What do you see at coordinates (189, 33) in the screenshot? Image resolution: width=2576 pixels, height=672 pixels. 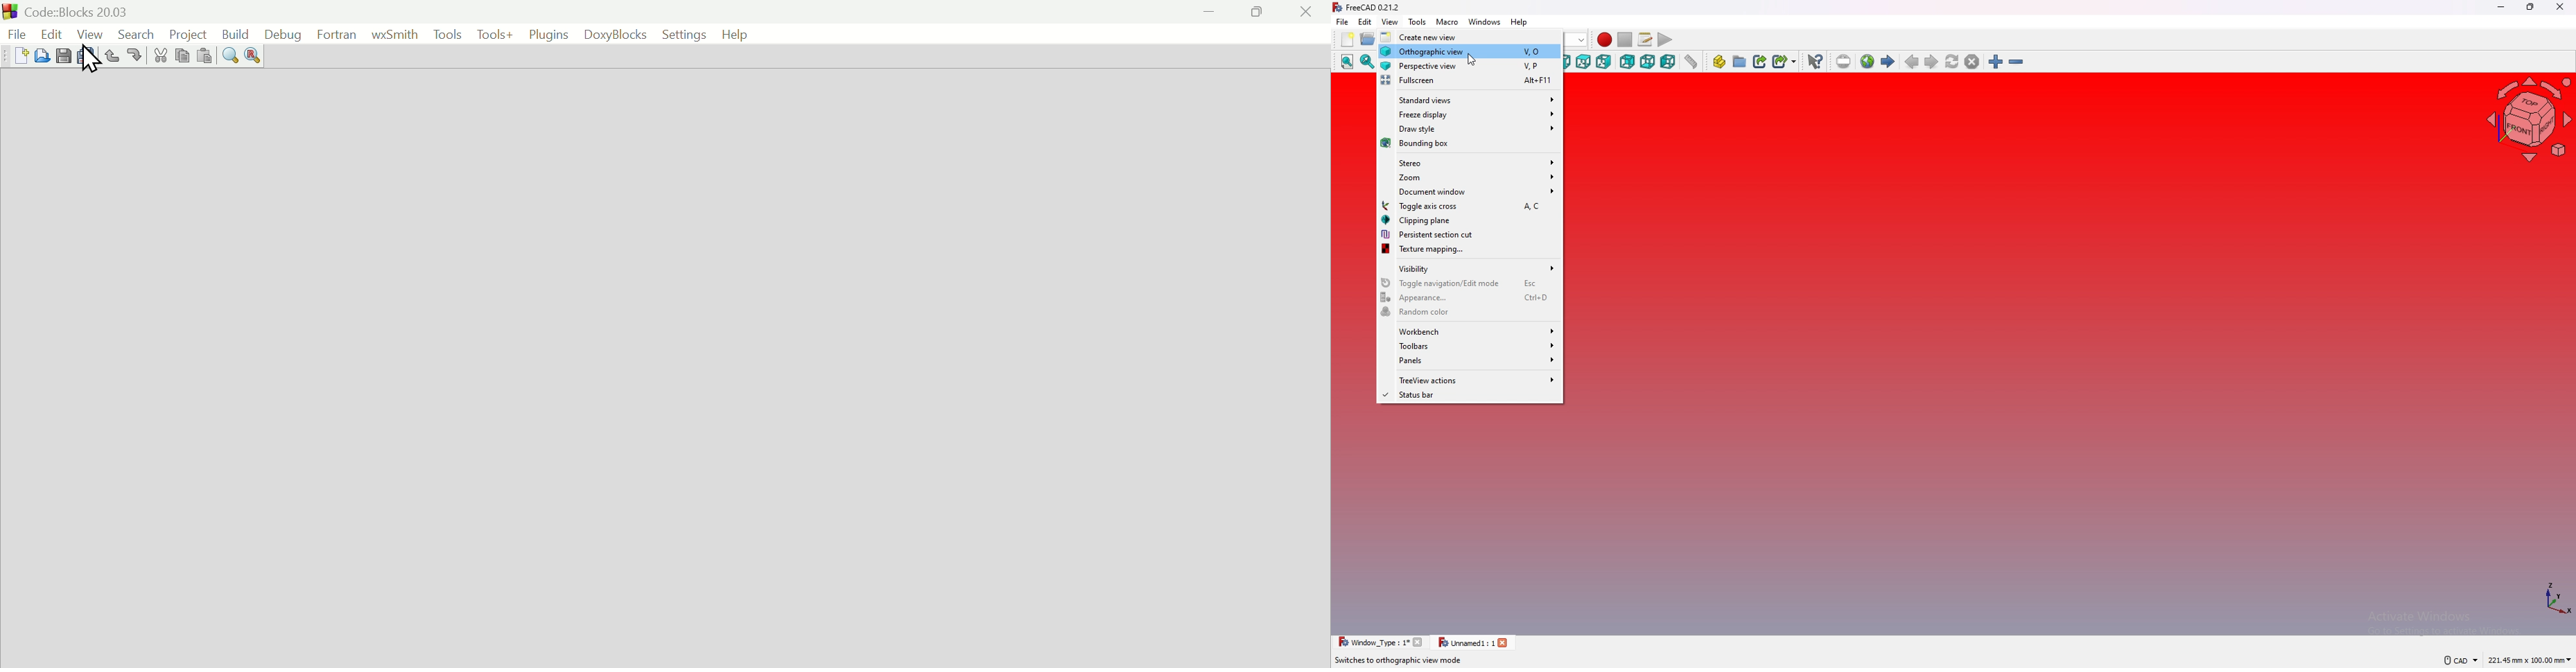 I see `Project` at bounding box center [189, 33].